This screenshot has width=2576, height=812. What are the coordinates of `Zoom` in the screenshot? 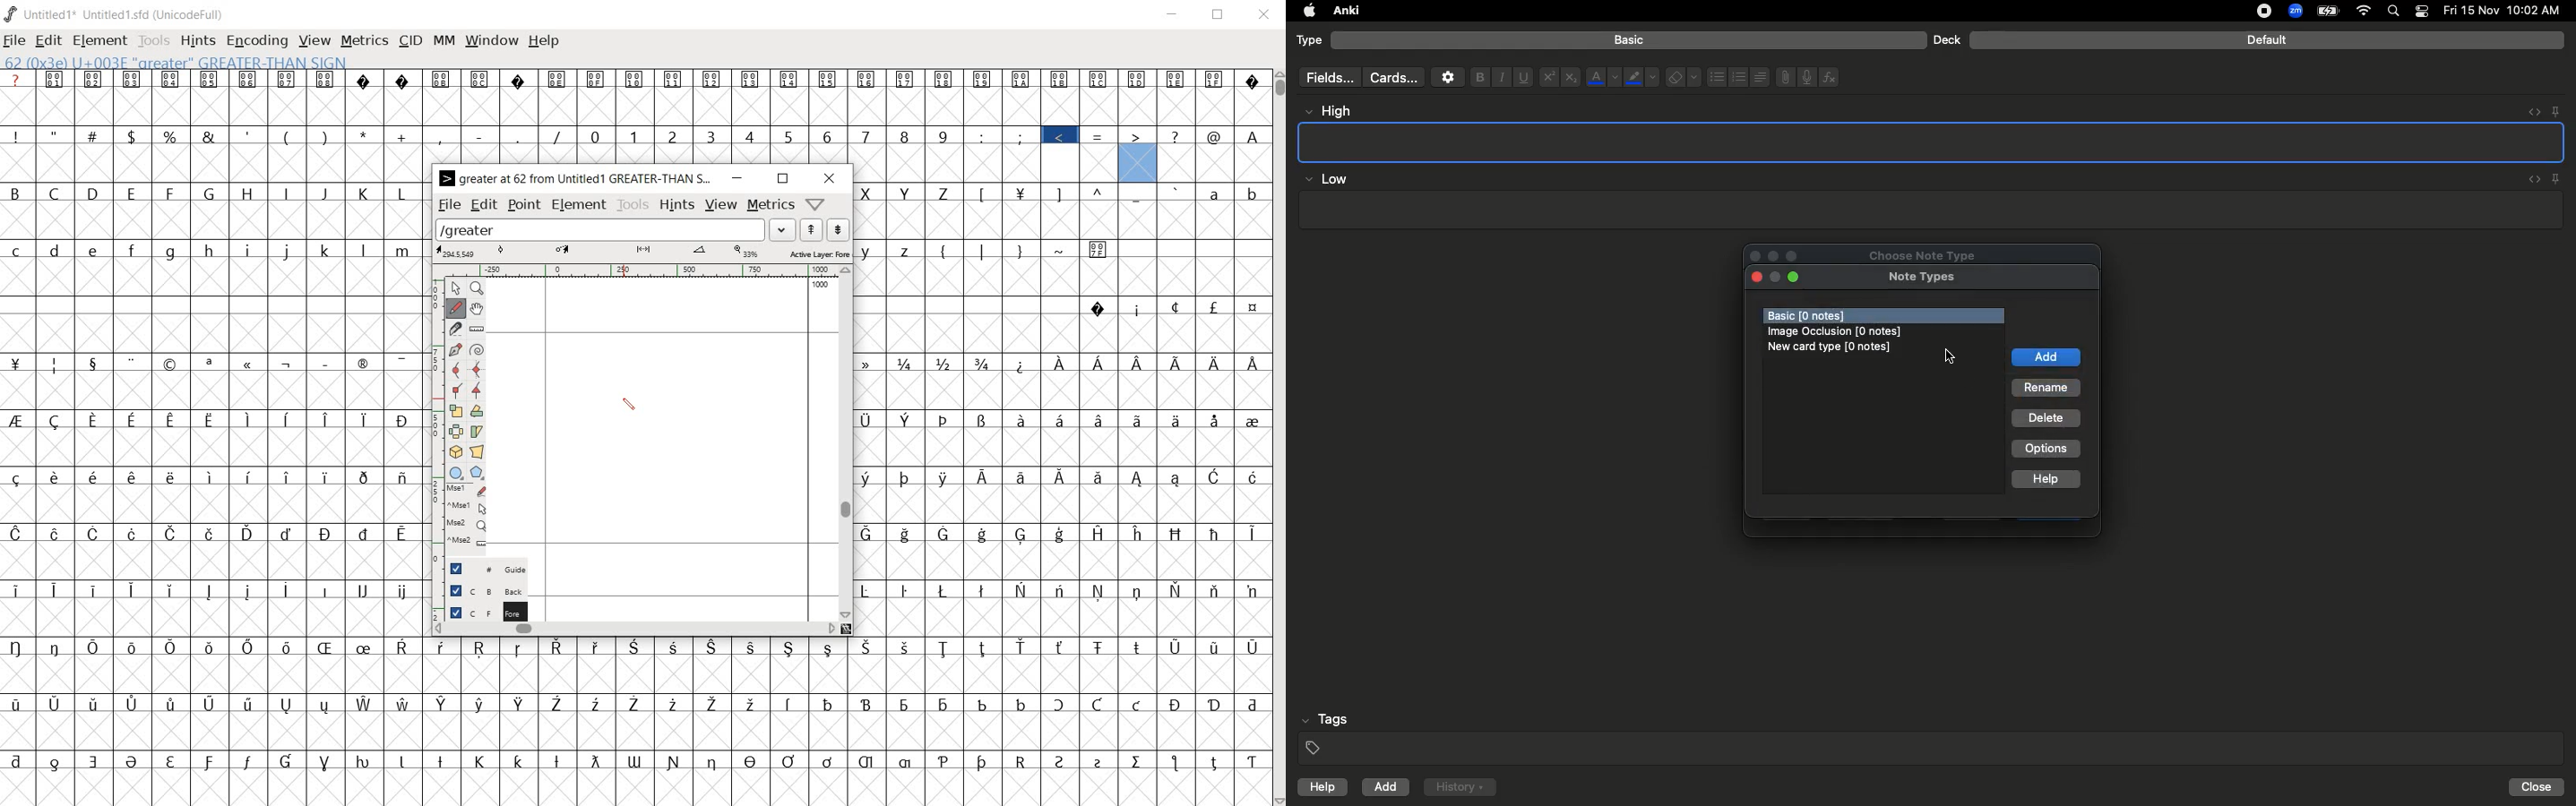 It's located at (2294, 12).